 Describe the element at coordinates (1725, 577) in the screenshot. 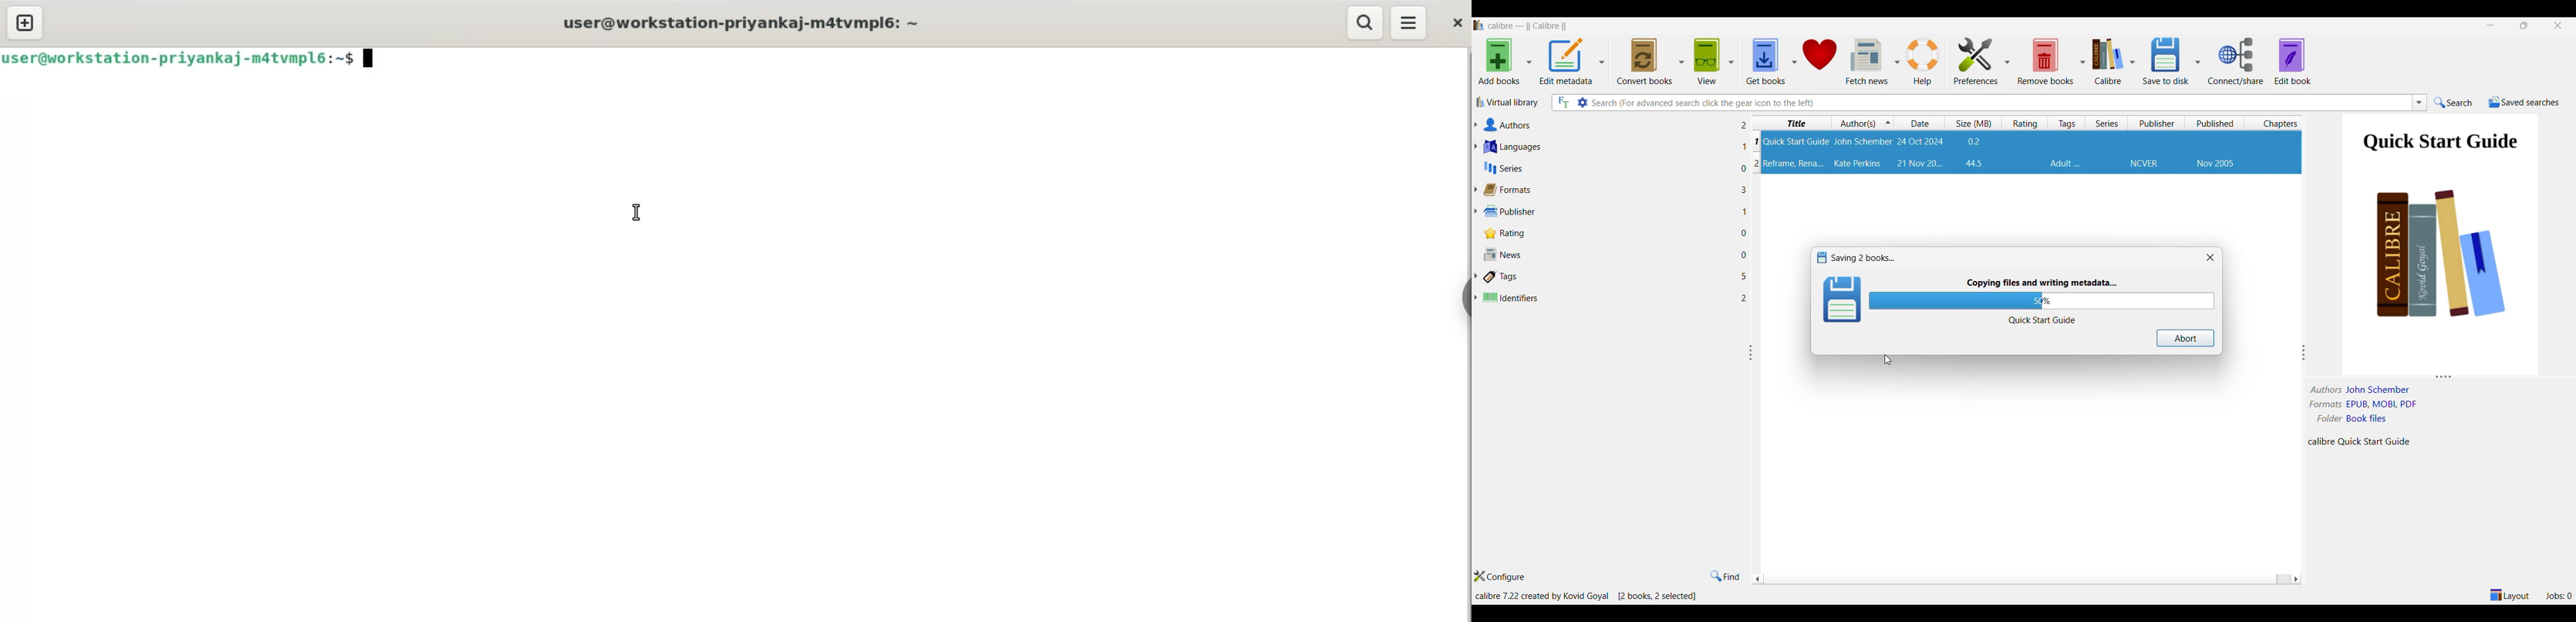

I see `Find` at that location.